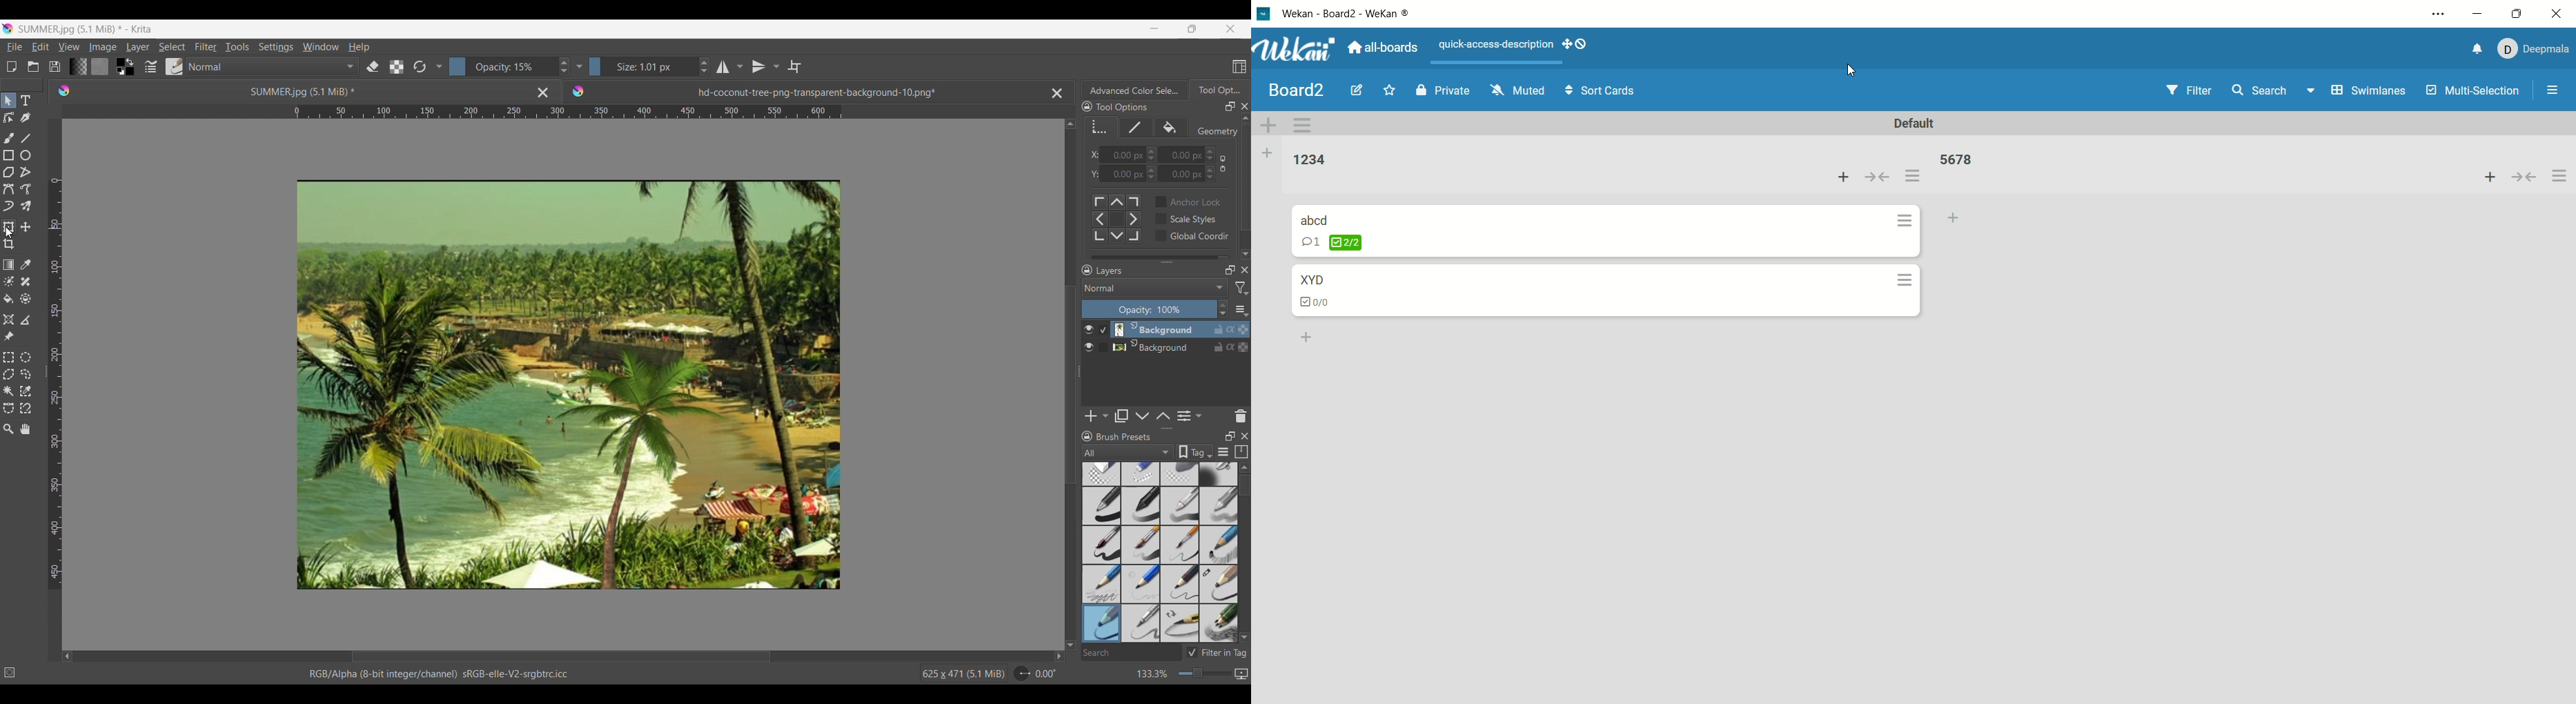  What do you see at coordinates (1301, 335) in the screenshot?
I see `add` at bounding box center [1301, 335].